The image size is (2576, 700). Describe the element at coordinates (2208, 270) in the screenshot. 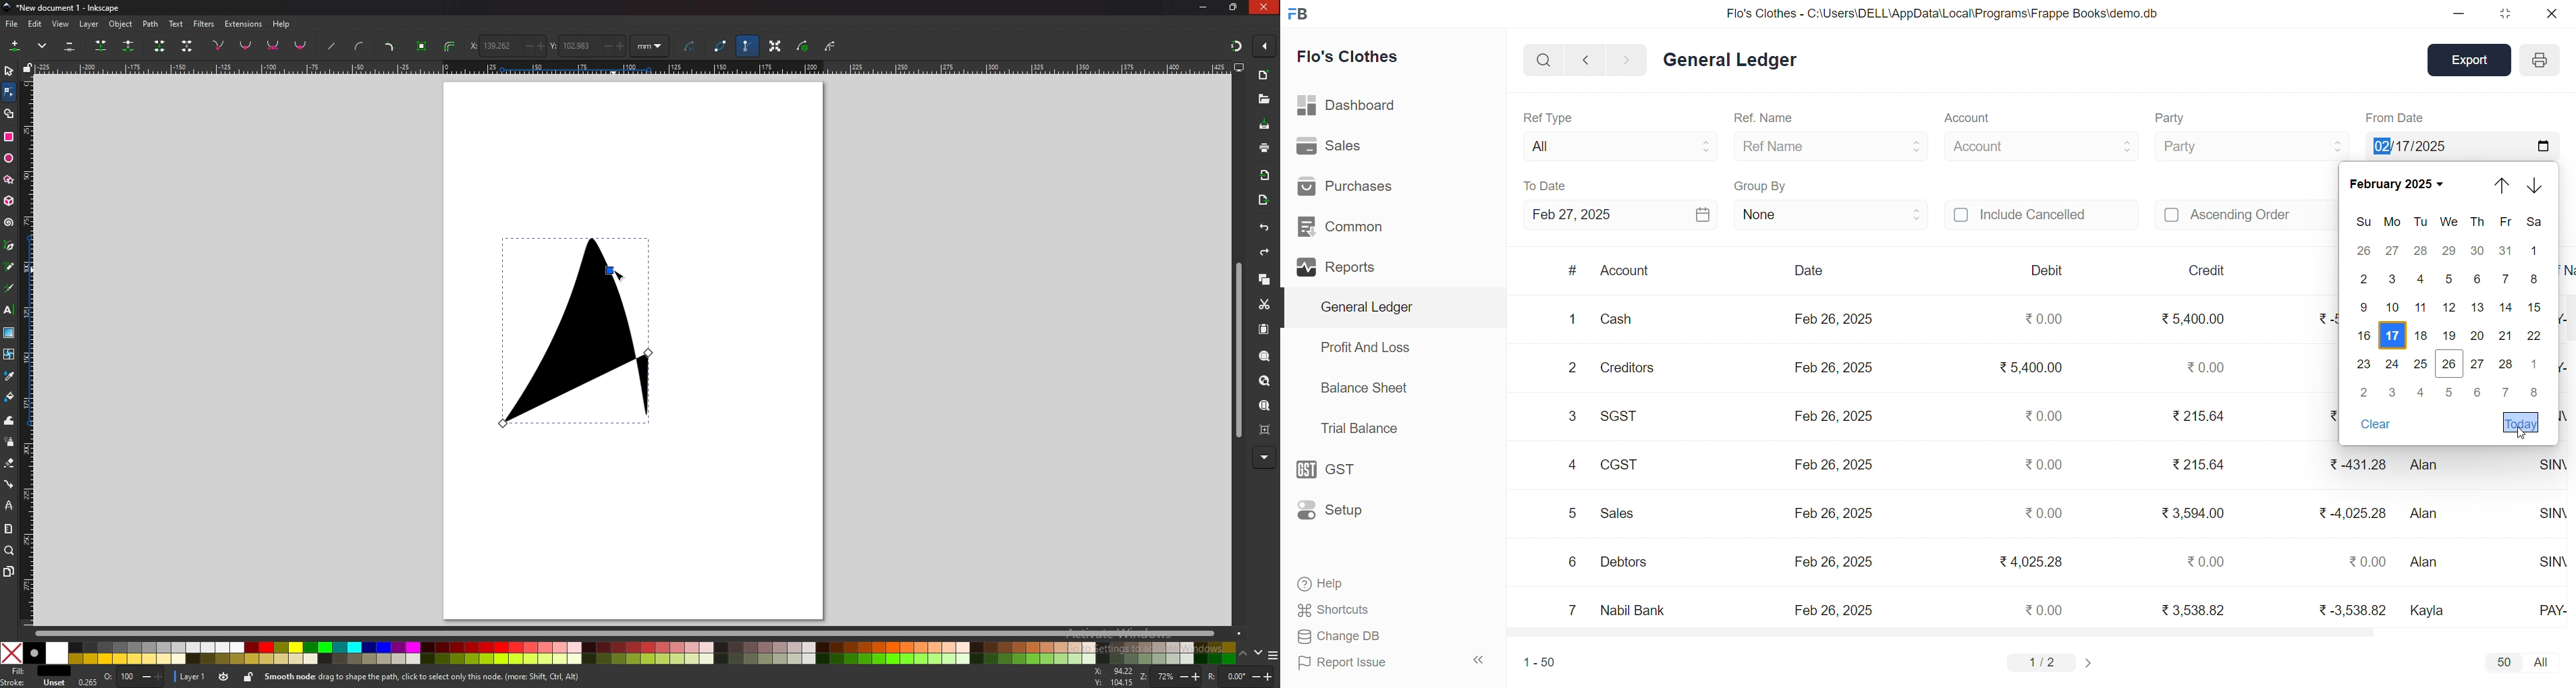

I see `Credit` at that location.